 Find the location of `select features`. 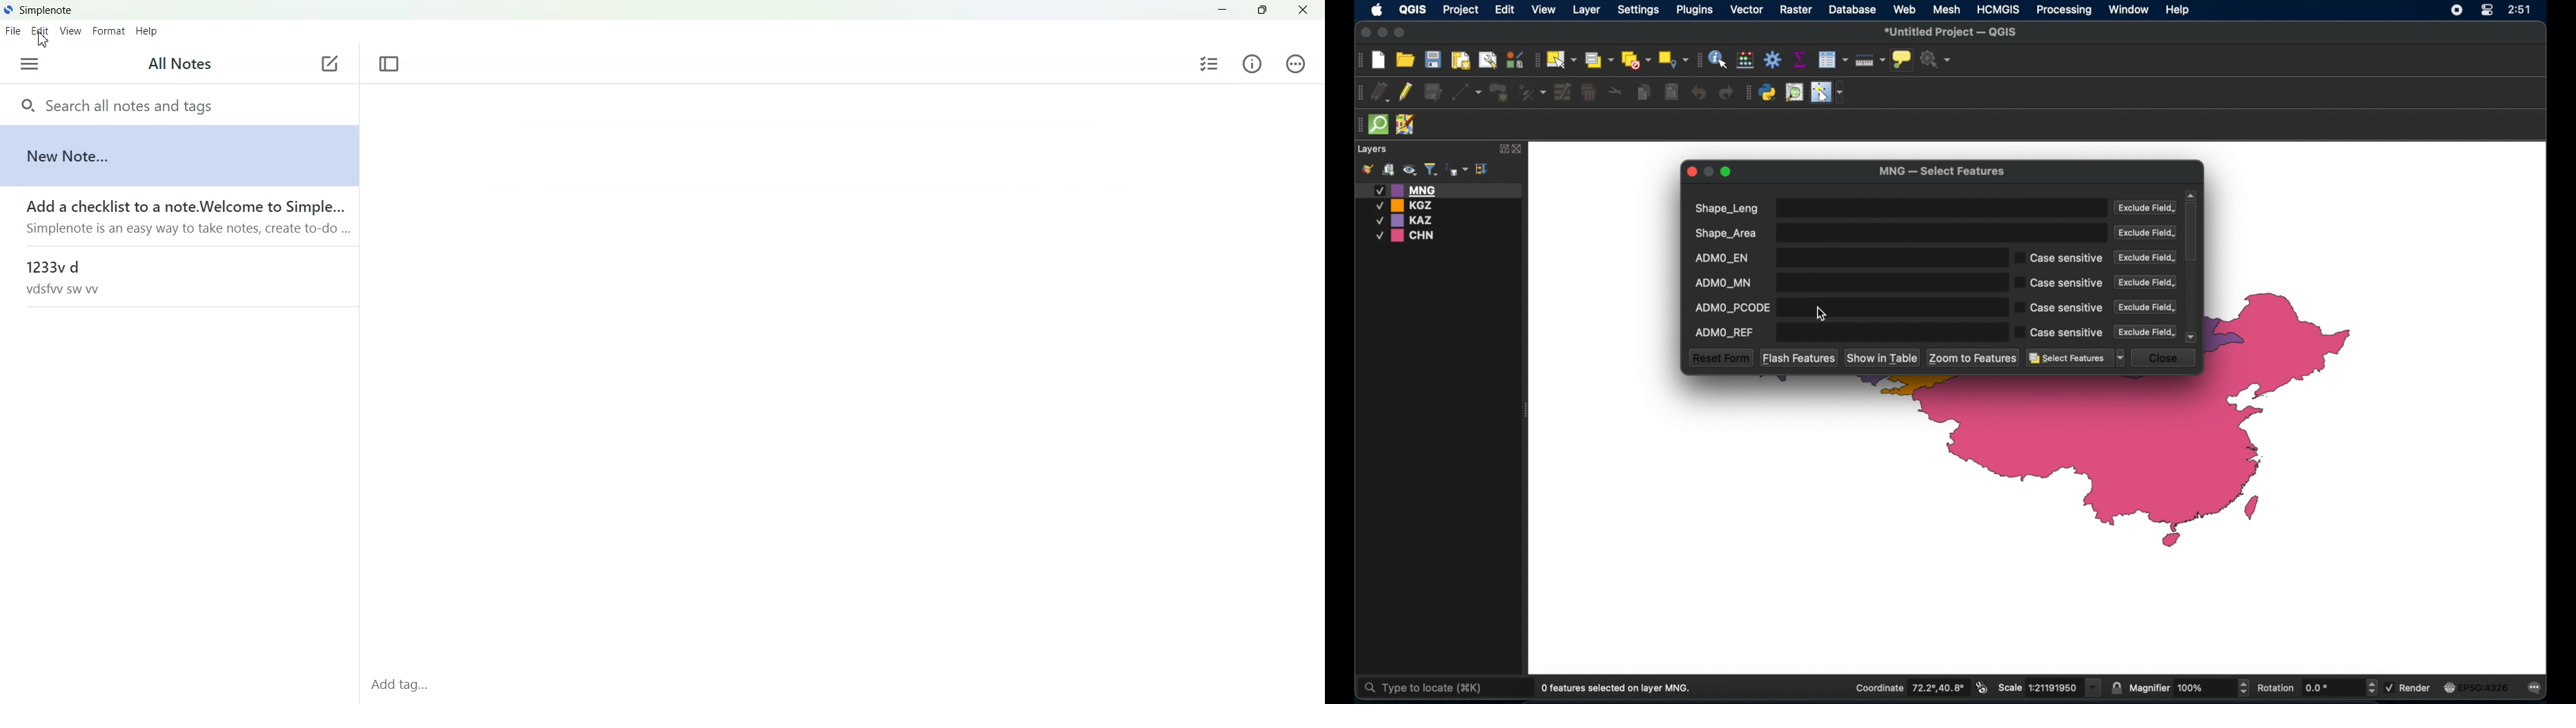

select features is located at coordinates (1561, 59).